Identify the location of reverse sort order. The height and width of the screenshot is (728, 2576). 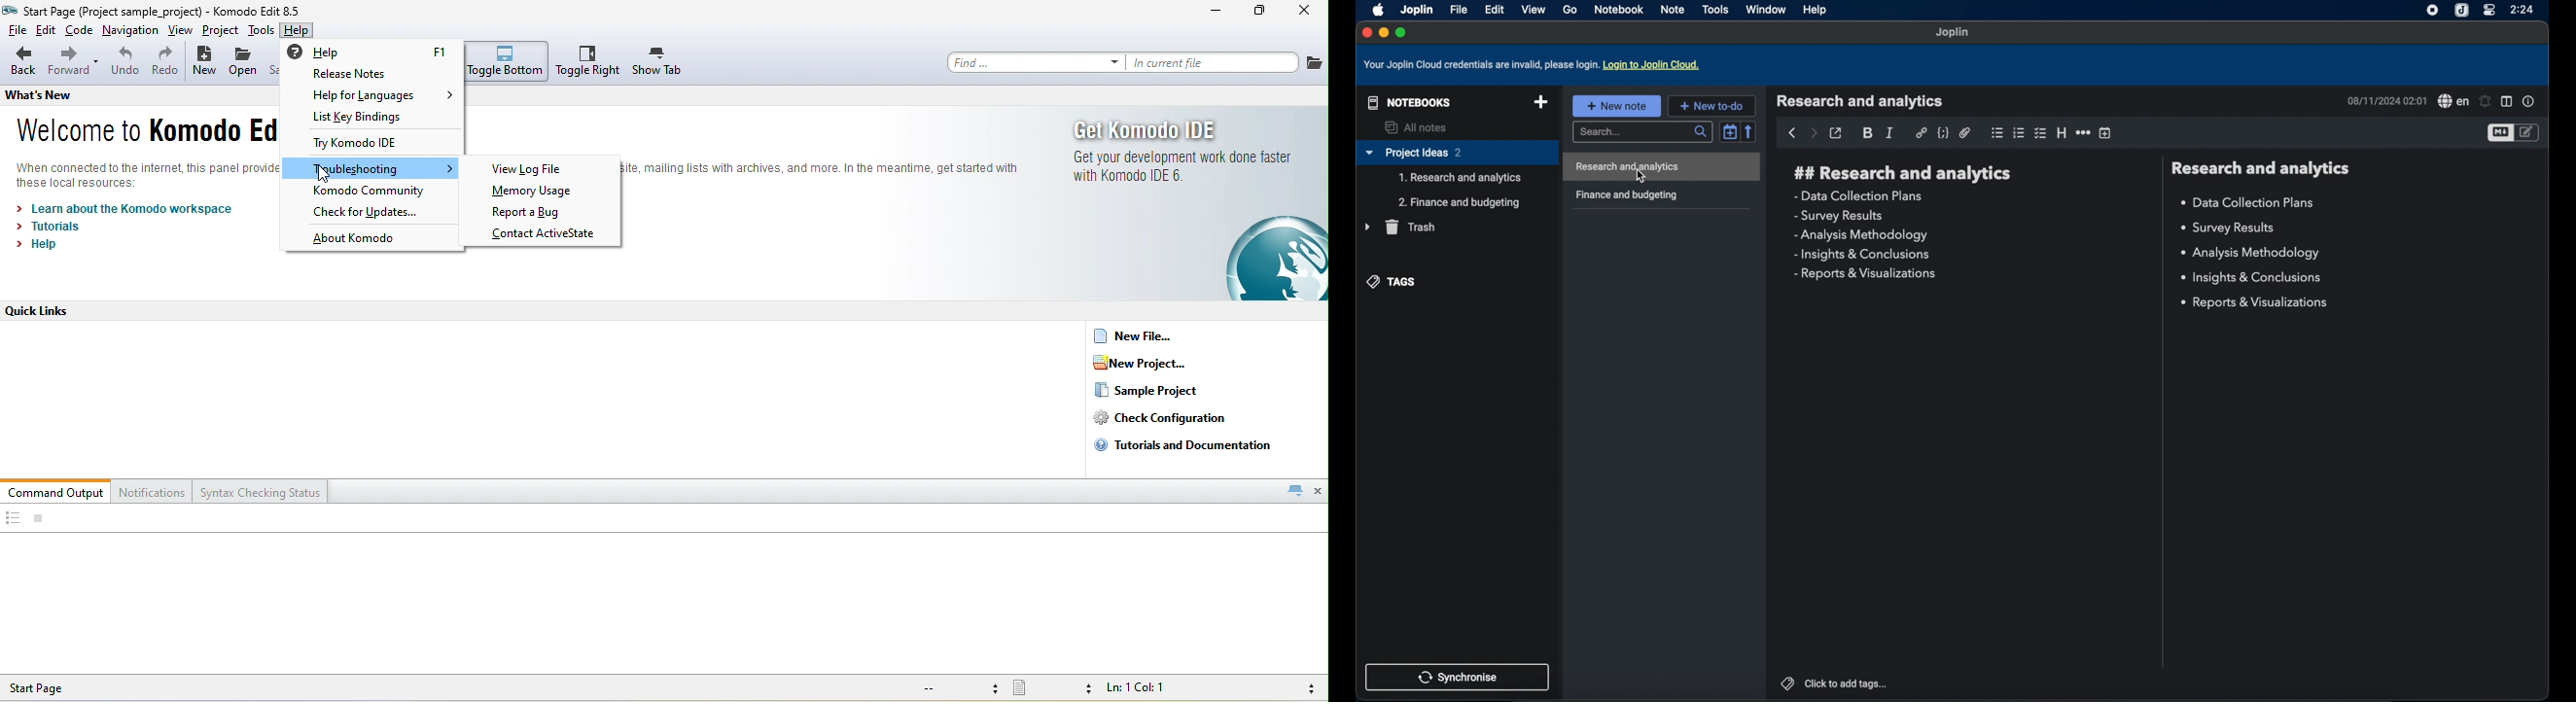
(1750, 131).